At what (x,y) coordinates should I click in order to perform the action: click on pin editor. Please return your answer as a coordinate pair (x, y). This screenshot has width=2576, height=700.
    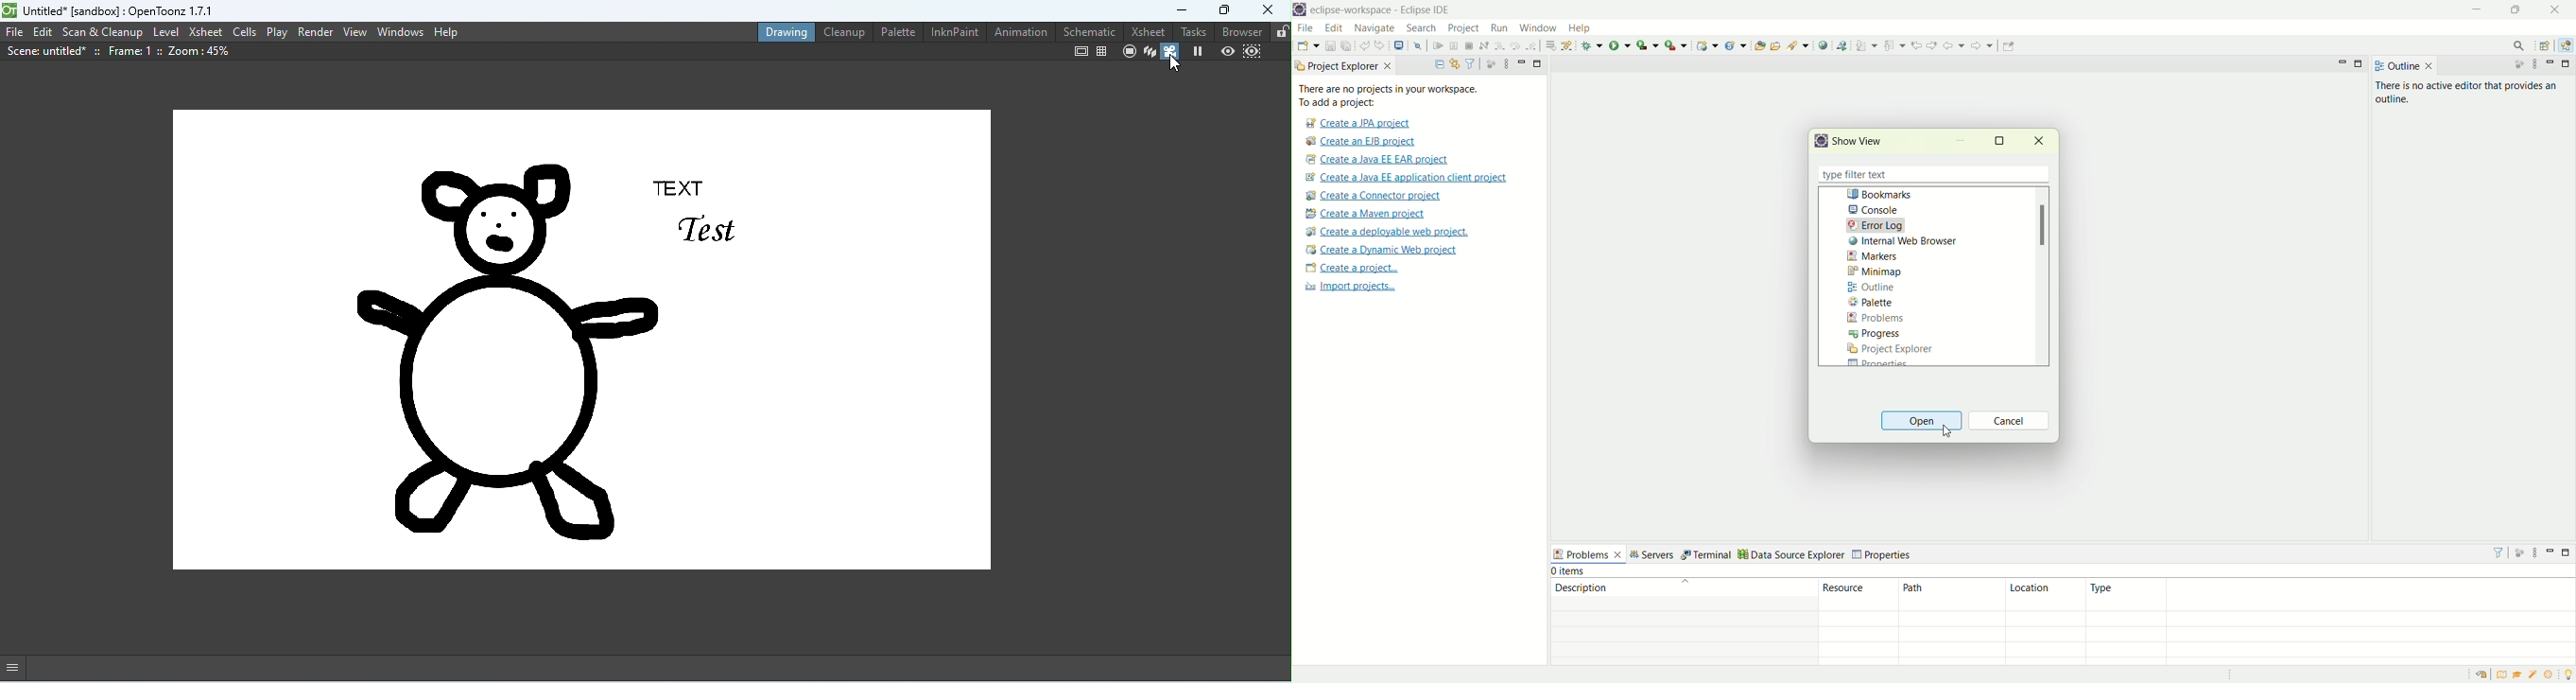
    Looking at the image, I should click on (2010, 47).